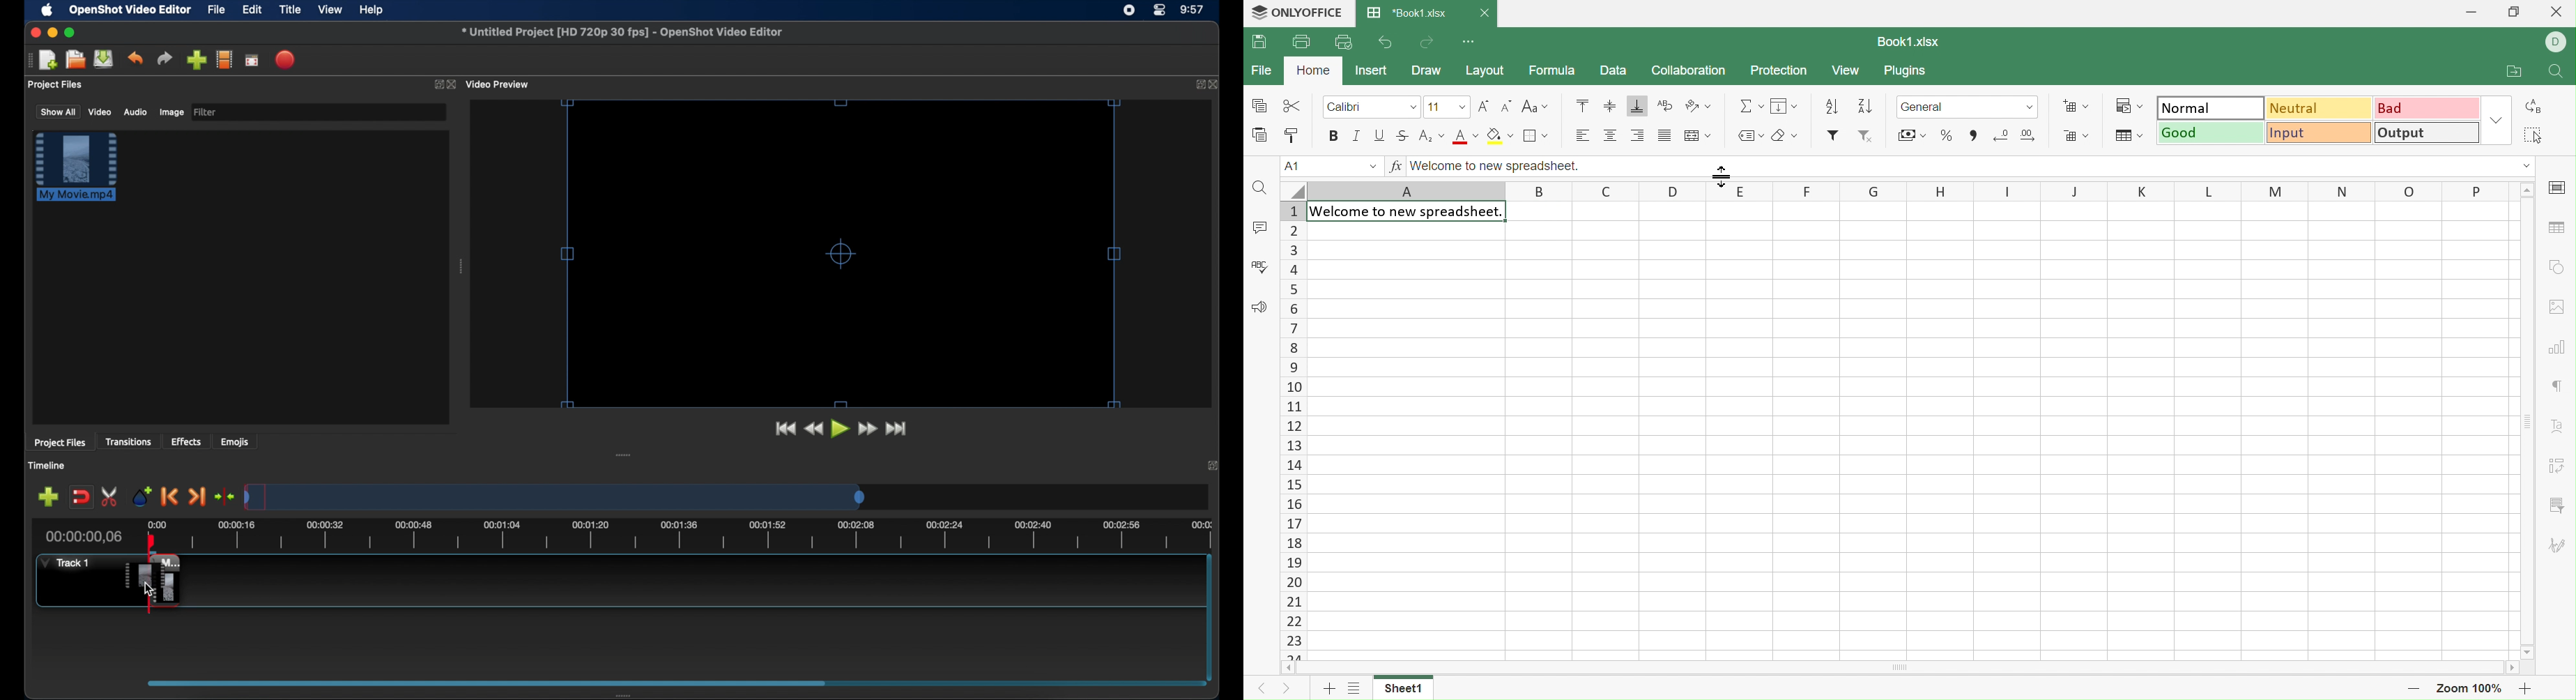 This screenshot has width=2576, height=700. I want to click on ONLYOFFICE, so click(1299, 13).